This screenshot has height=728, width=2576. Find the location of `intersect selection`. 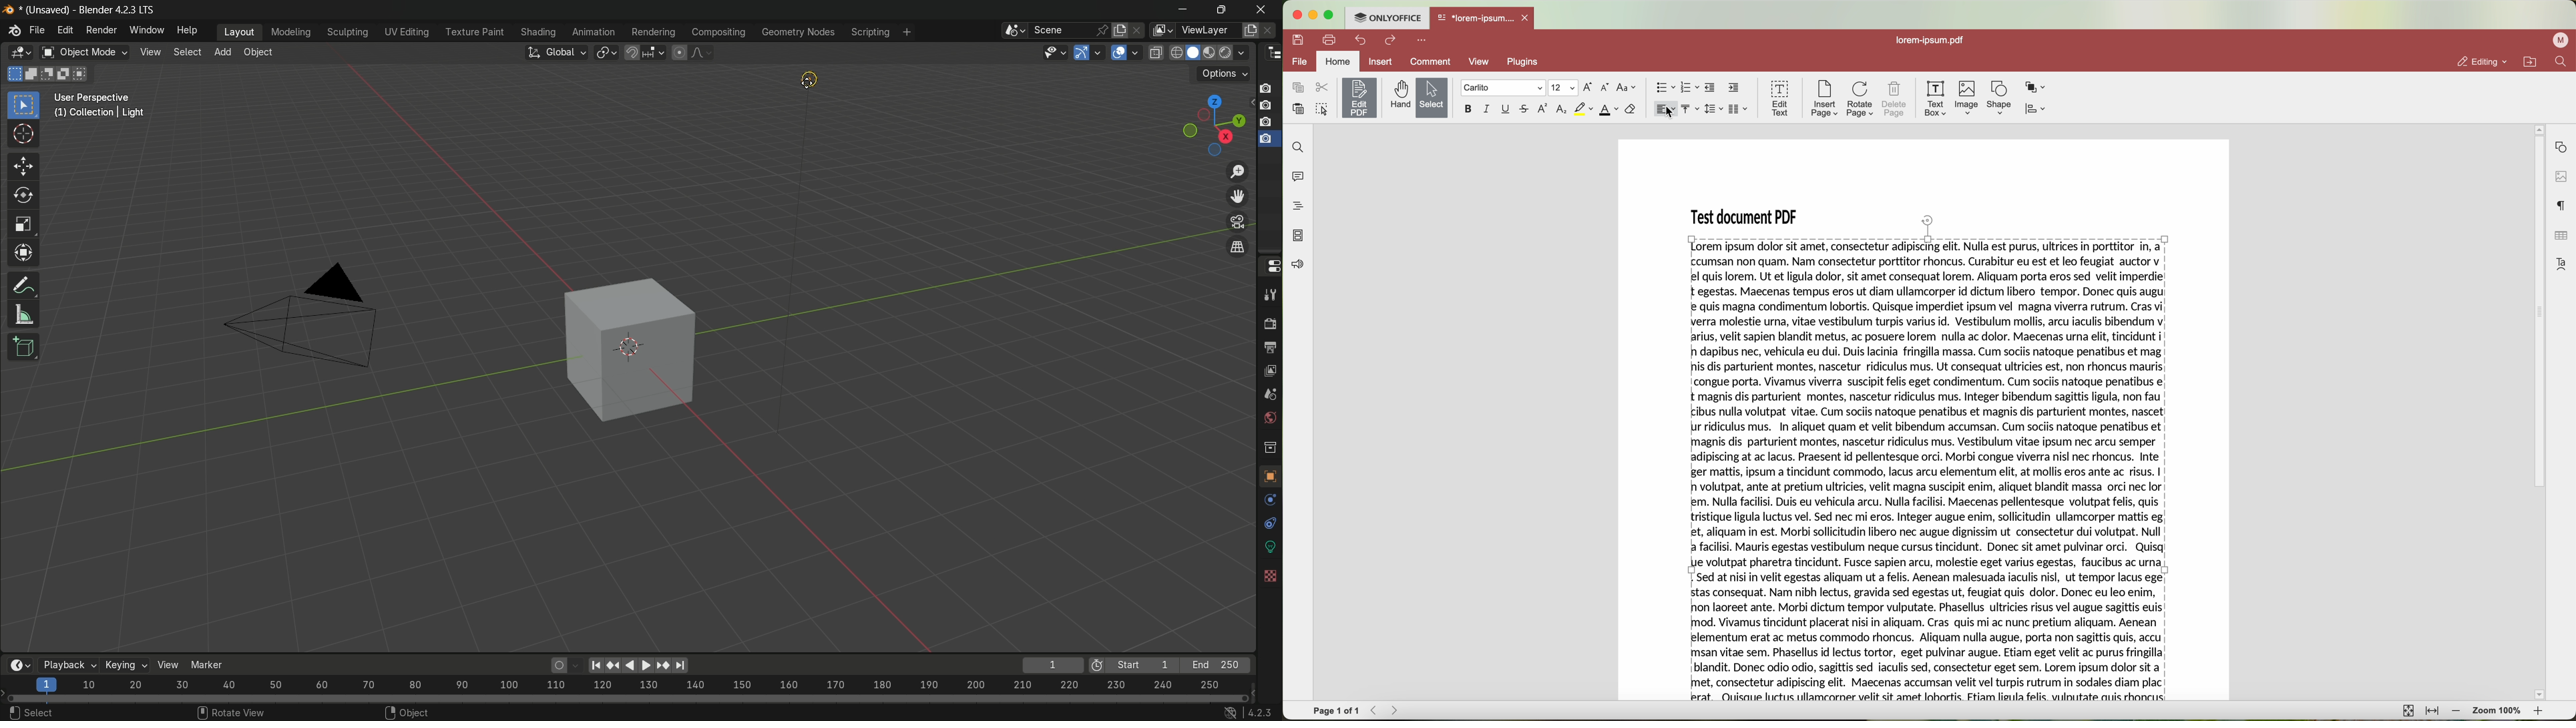

intersect selection is located at coordinates (85, 73).